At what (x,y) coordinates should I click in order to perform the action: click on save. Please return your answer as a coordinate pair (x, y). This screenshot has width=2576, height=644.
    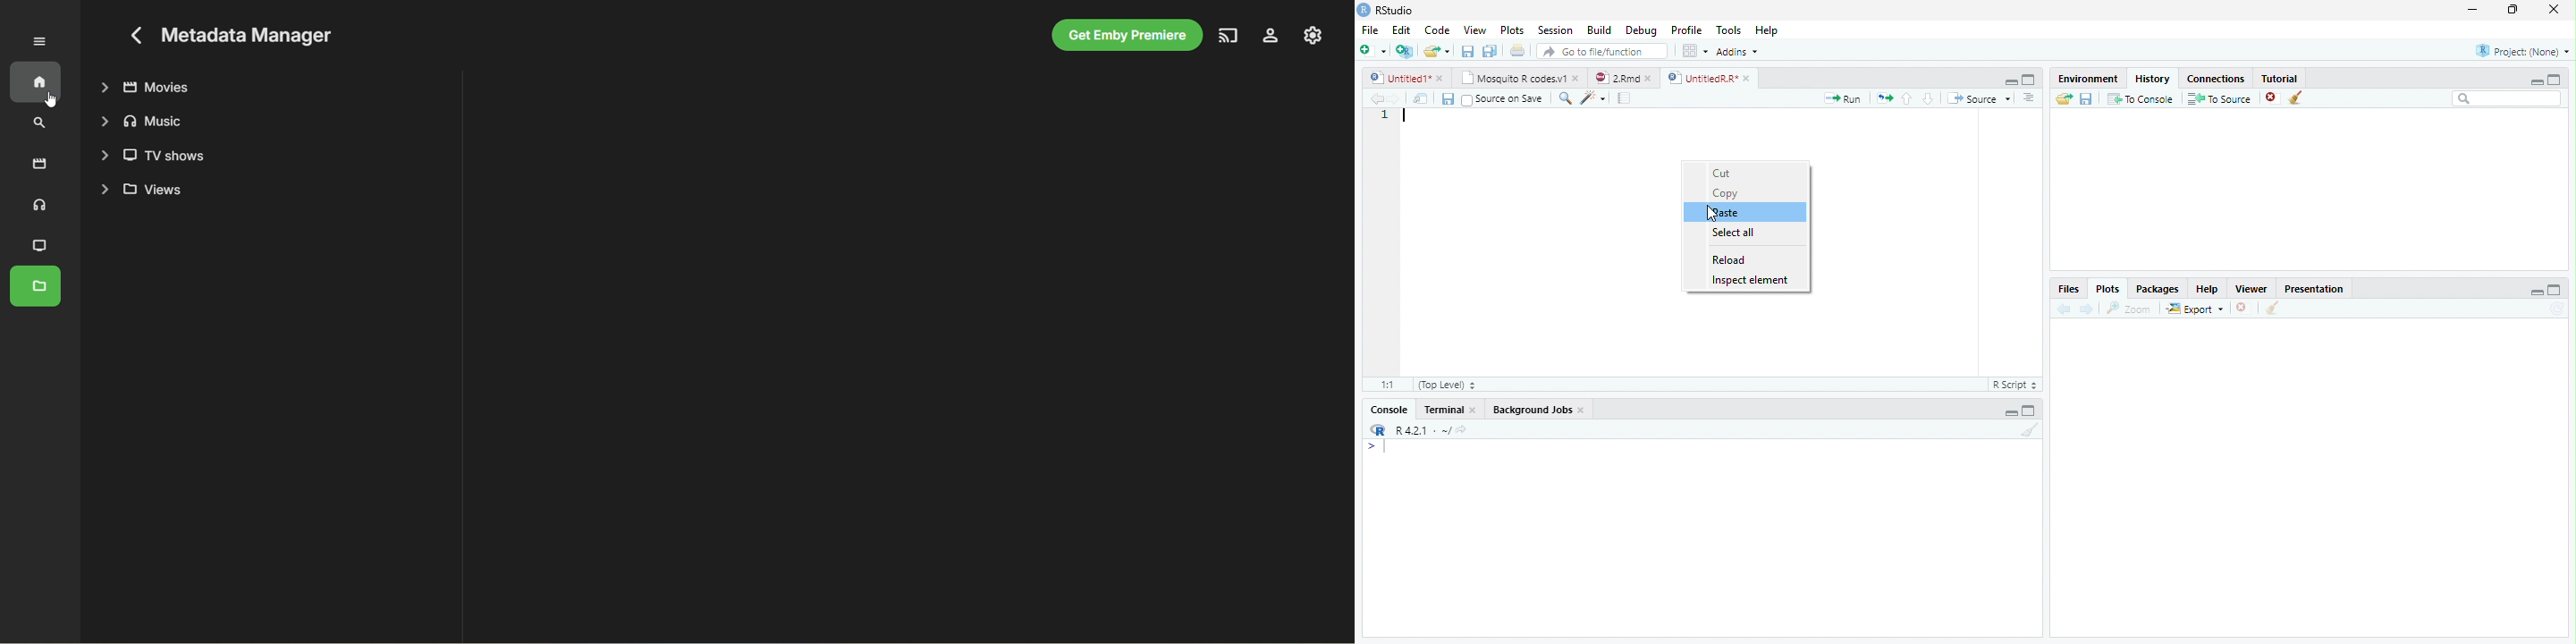
    Looking at the image, I should click on (1448, 99).